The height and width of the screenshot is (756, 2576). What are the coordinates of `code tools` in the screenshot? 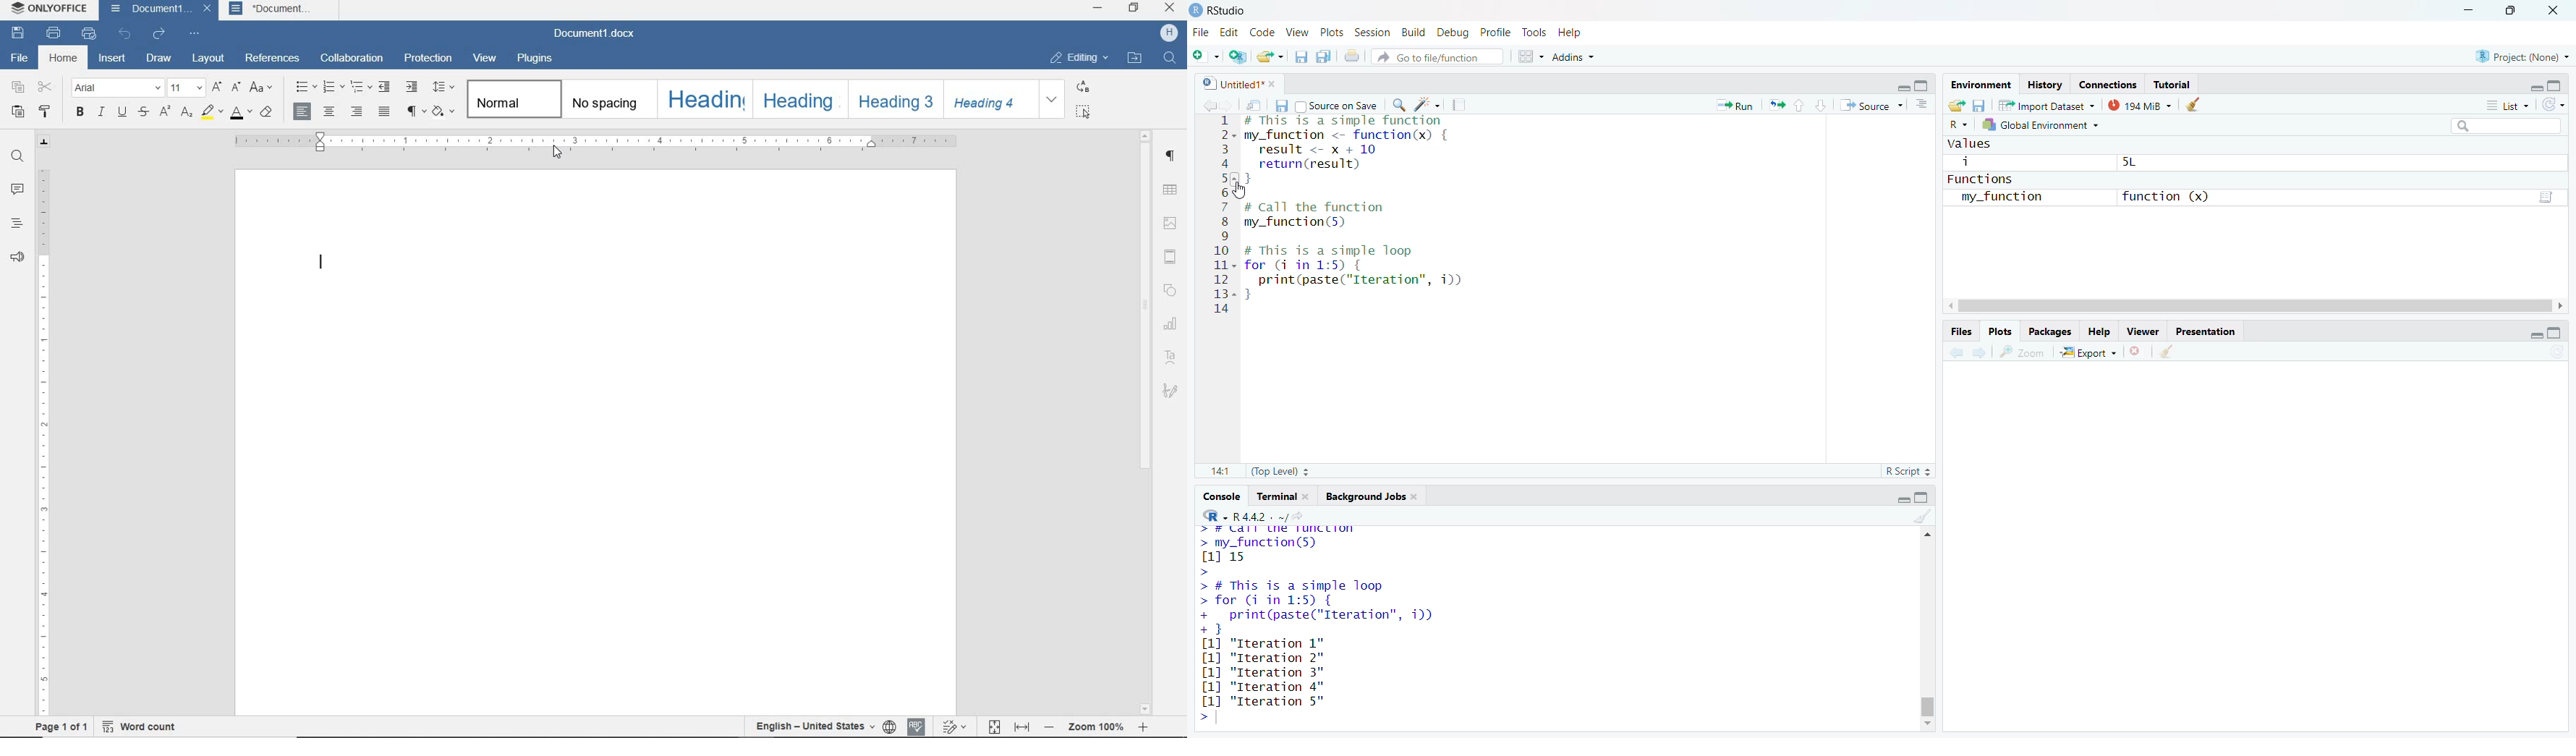 It's located at (1428, 104).